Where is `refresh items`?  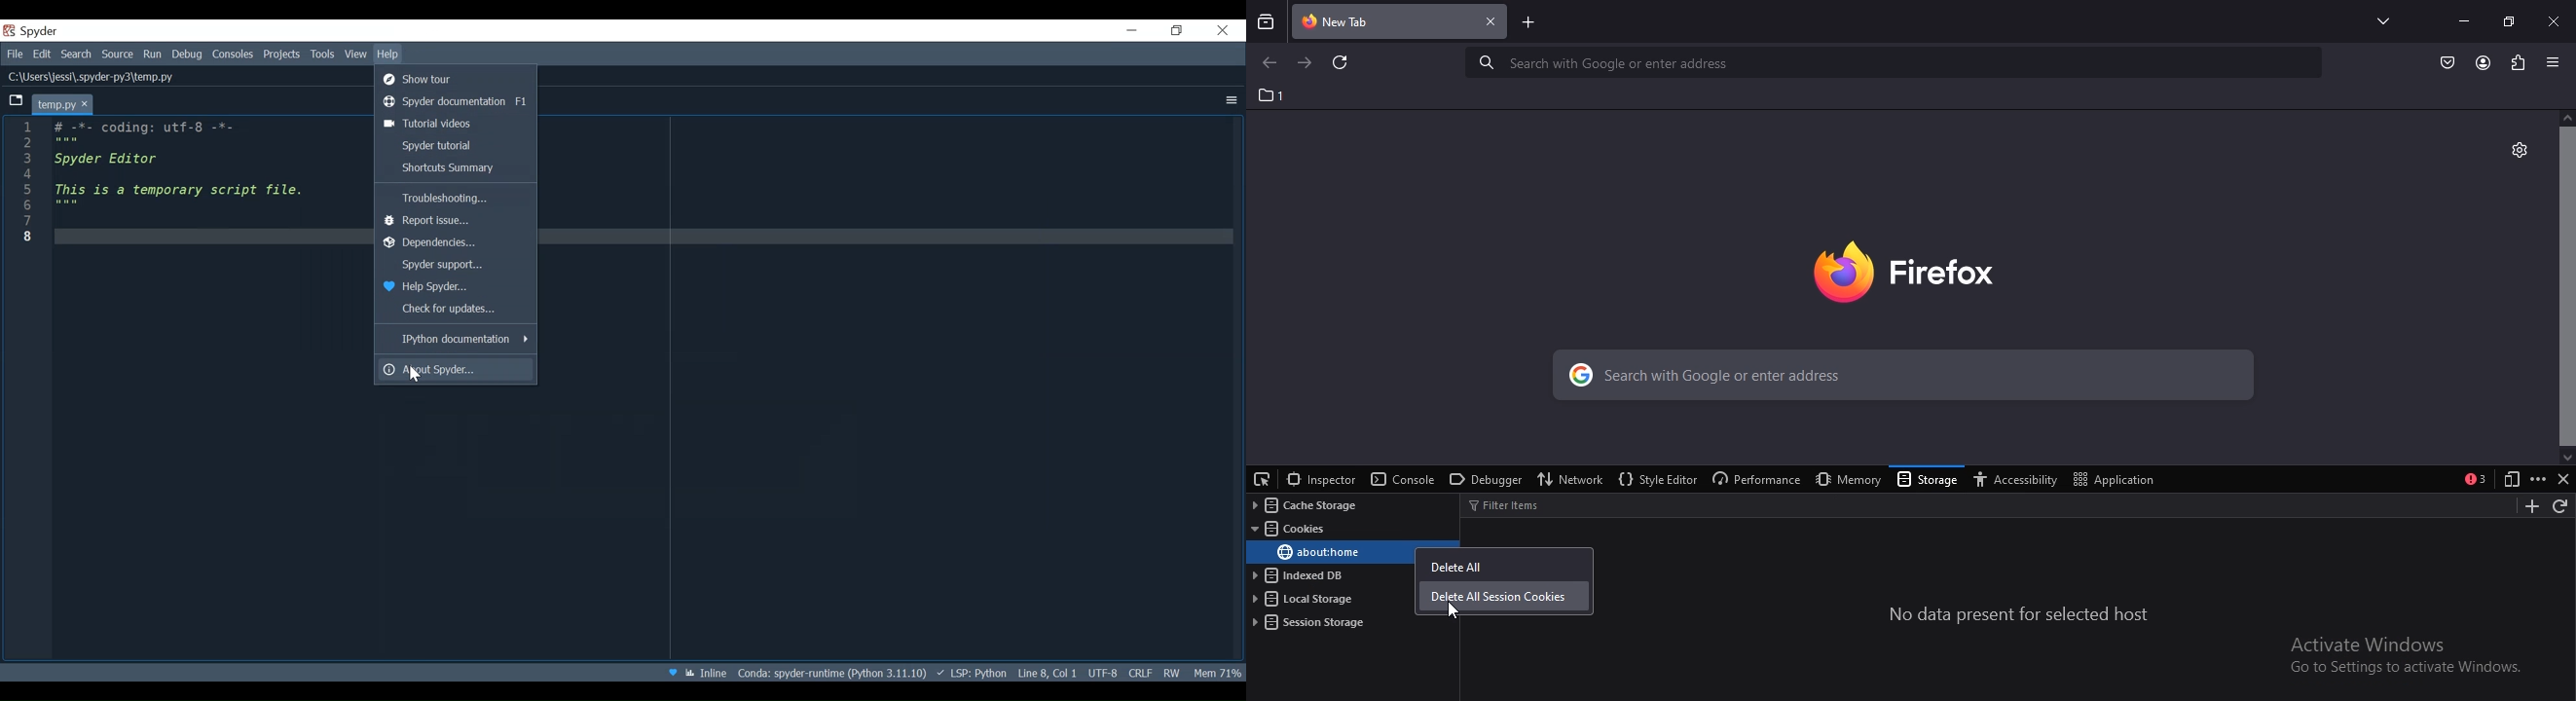 refresh items is located at coordinates (2561, 507).